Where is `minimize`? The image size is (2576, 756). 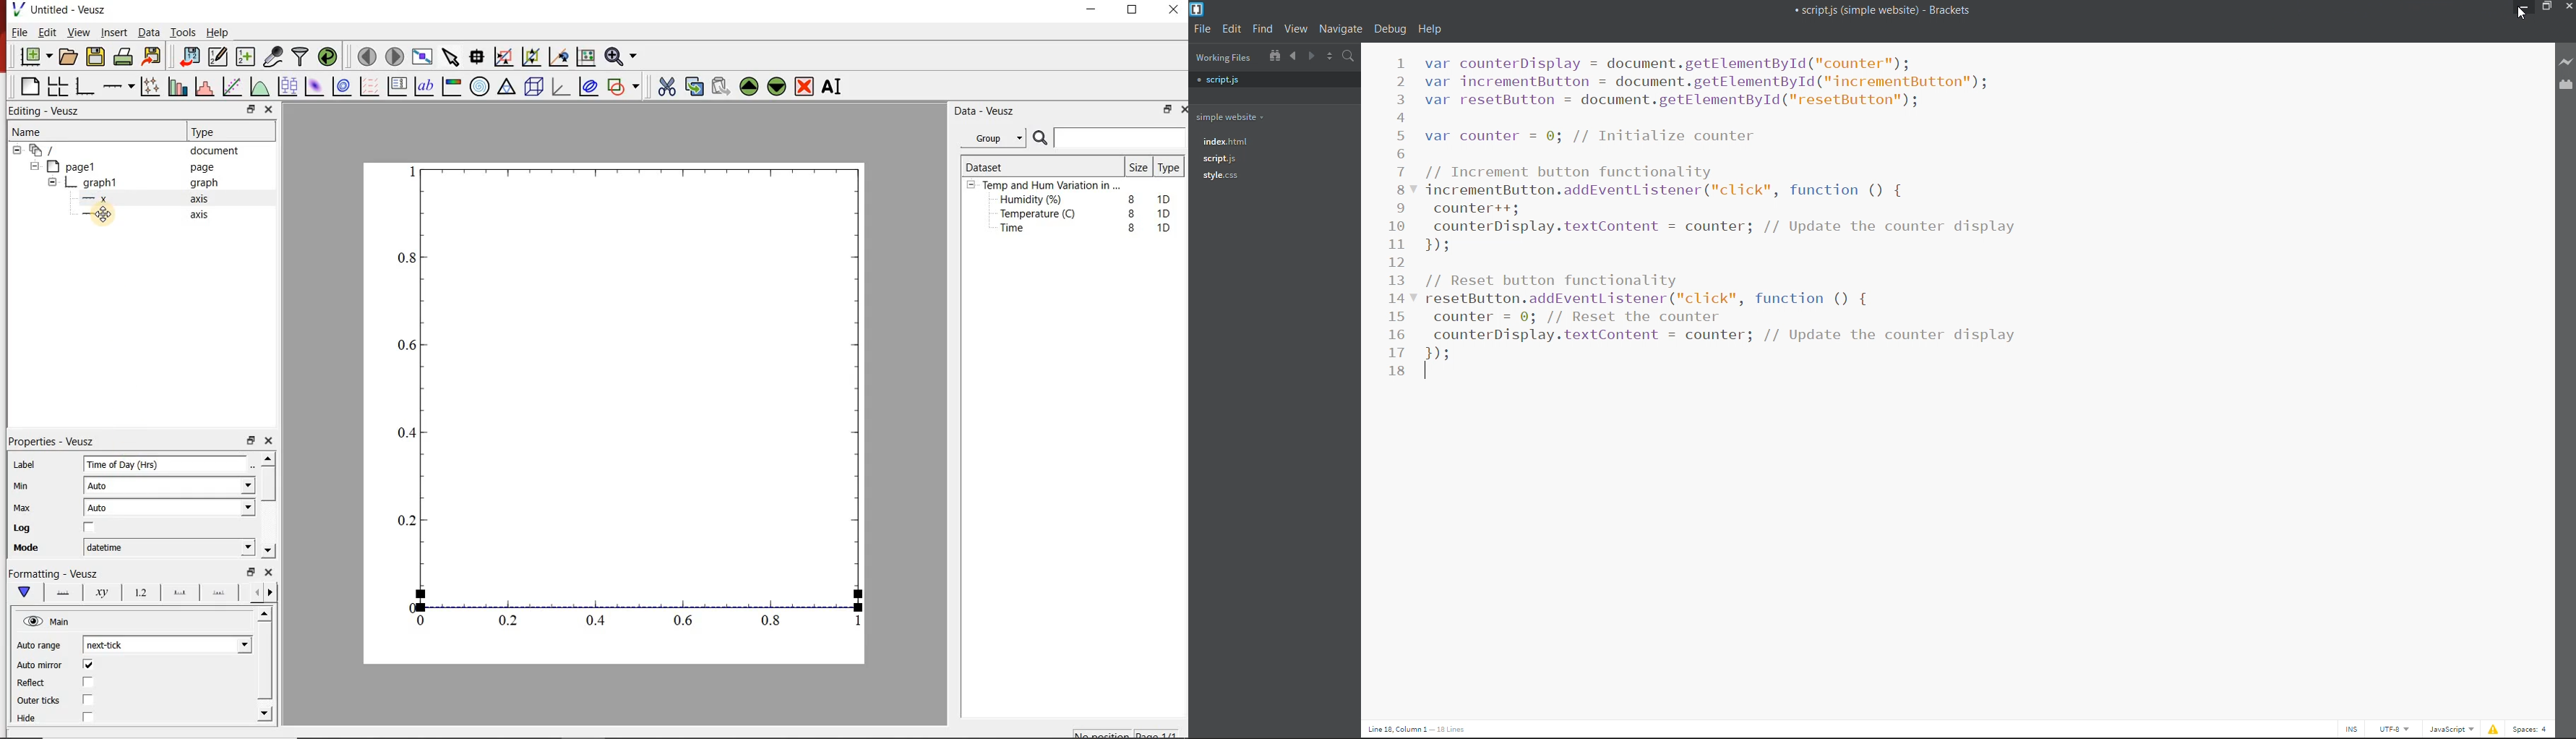
minimize is located at coordinates (1097, 10).